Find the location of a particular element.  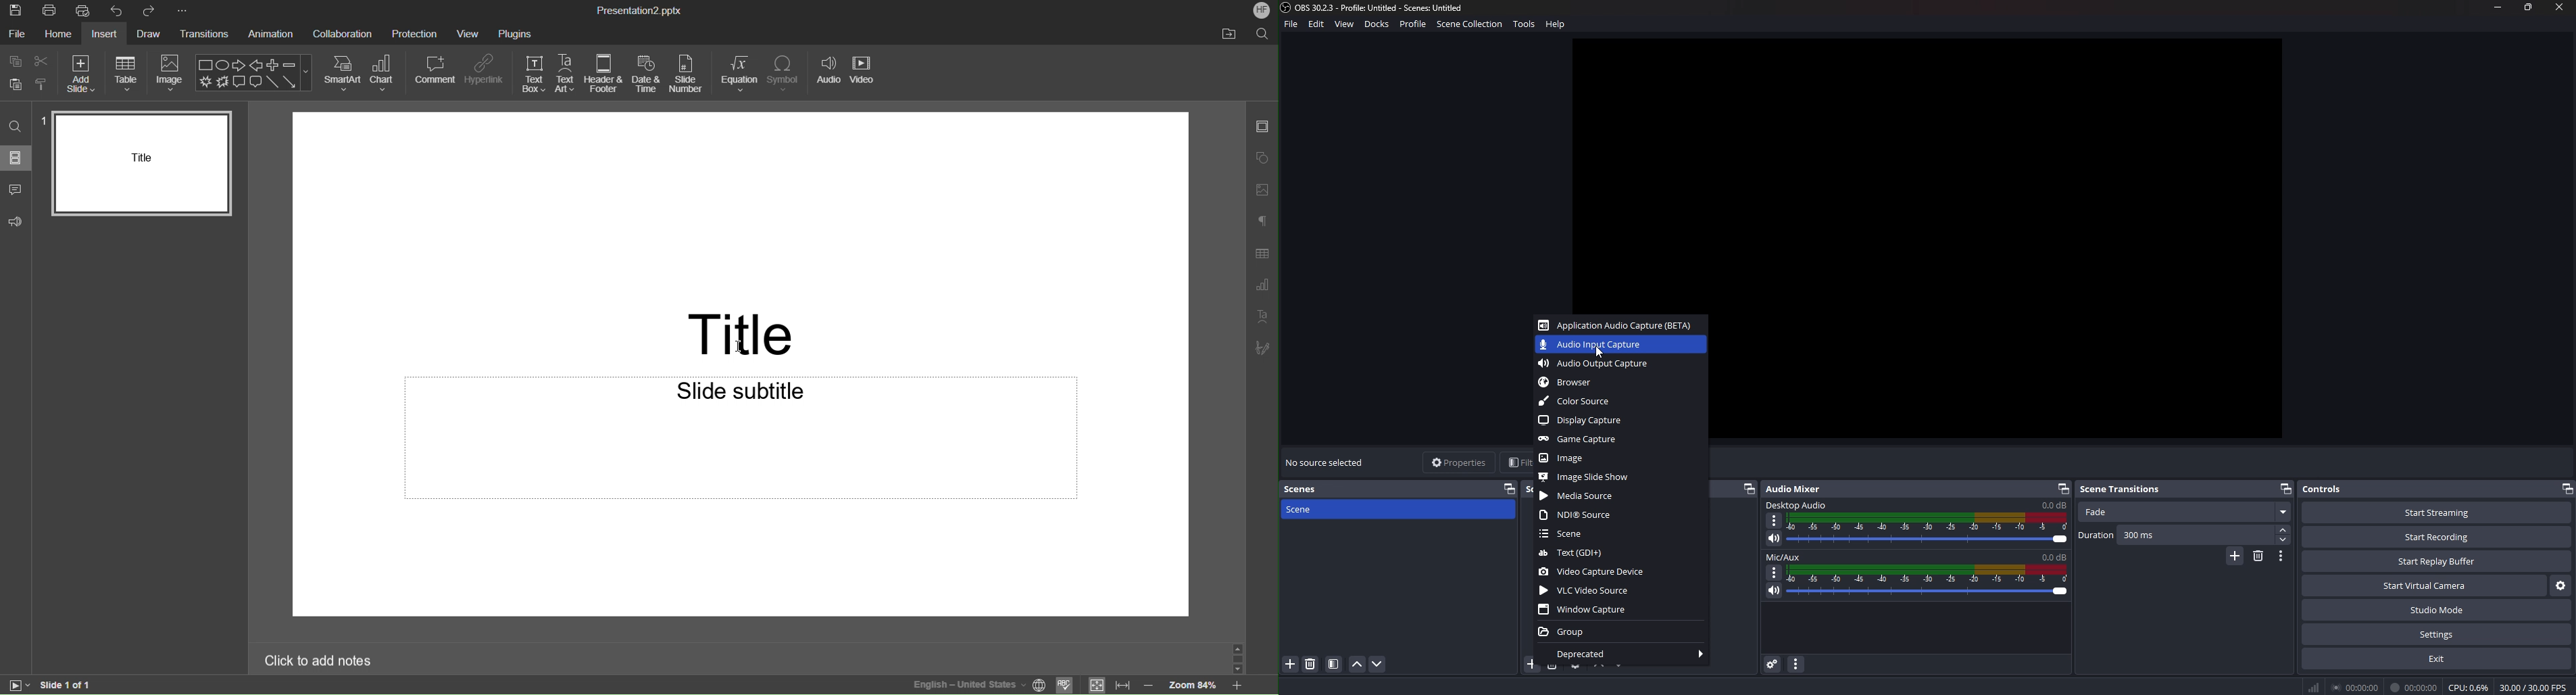

Audio is located at coordinates (829, 74).